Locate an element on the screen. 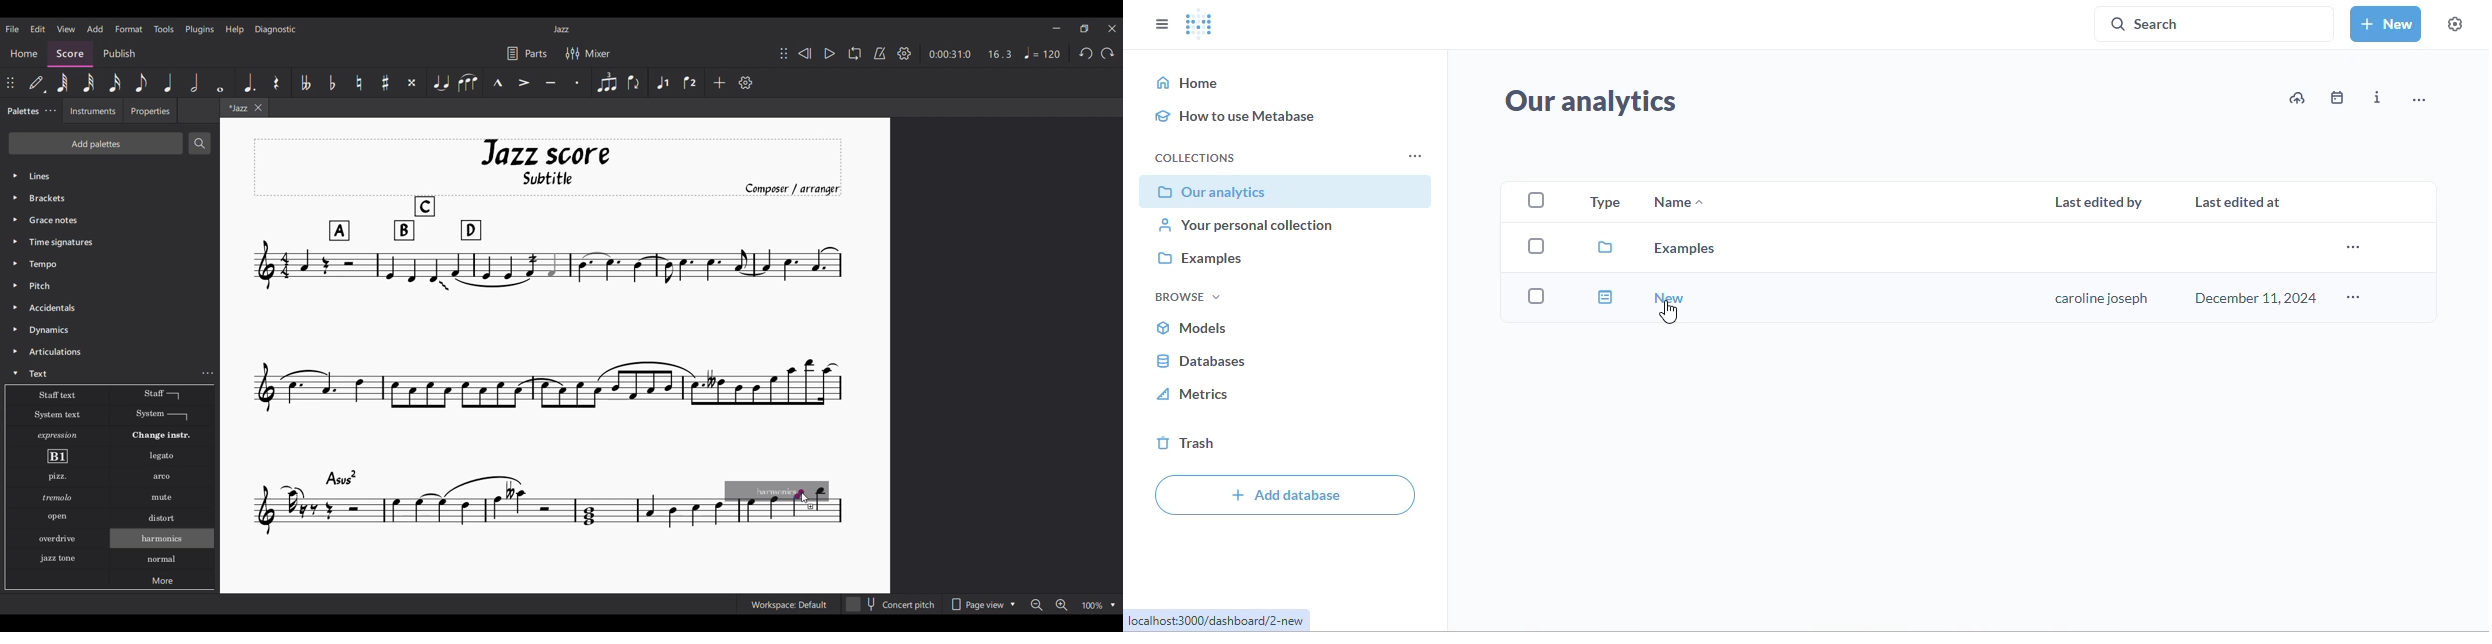  Minimize is located at coordinates (1057, 28).